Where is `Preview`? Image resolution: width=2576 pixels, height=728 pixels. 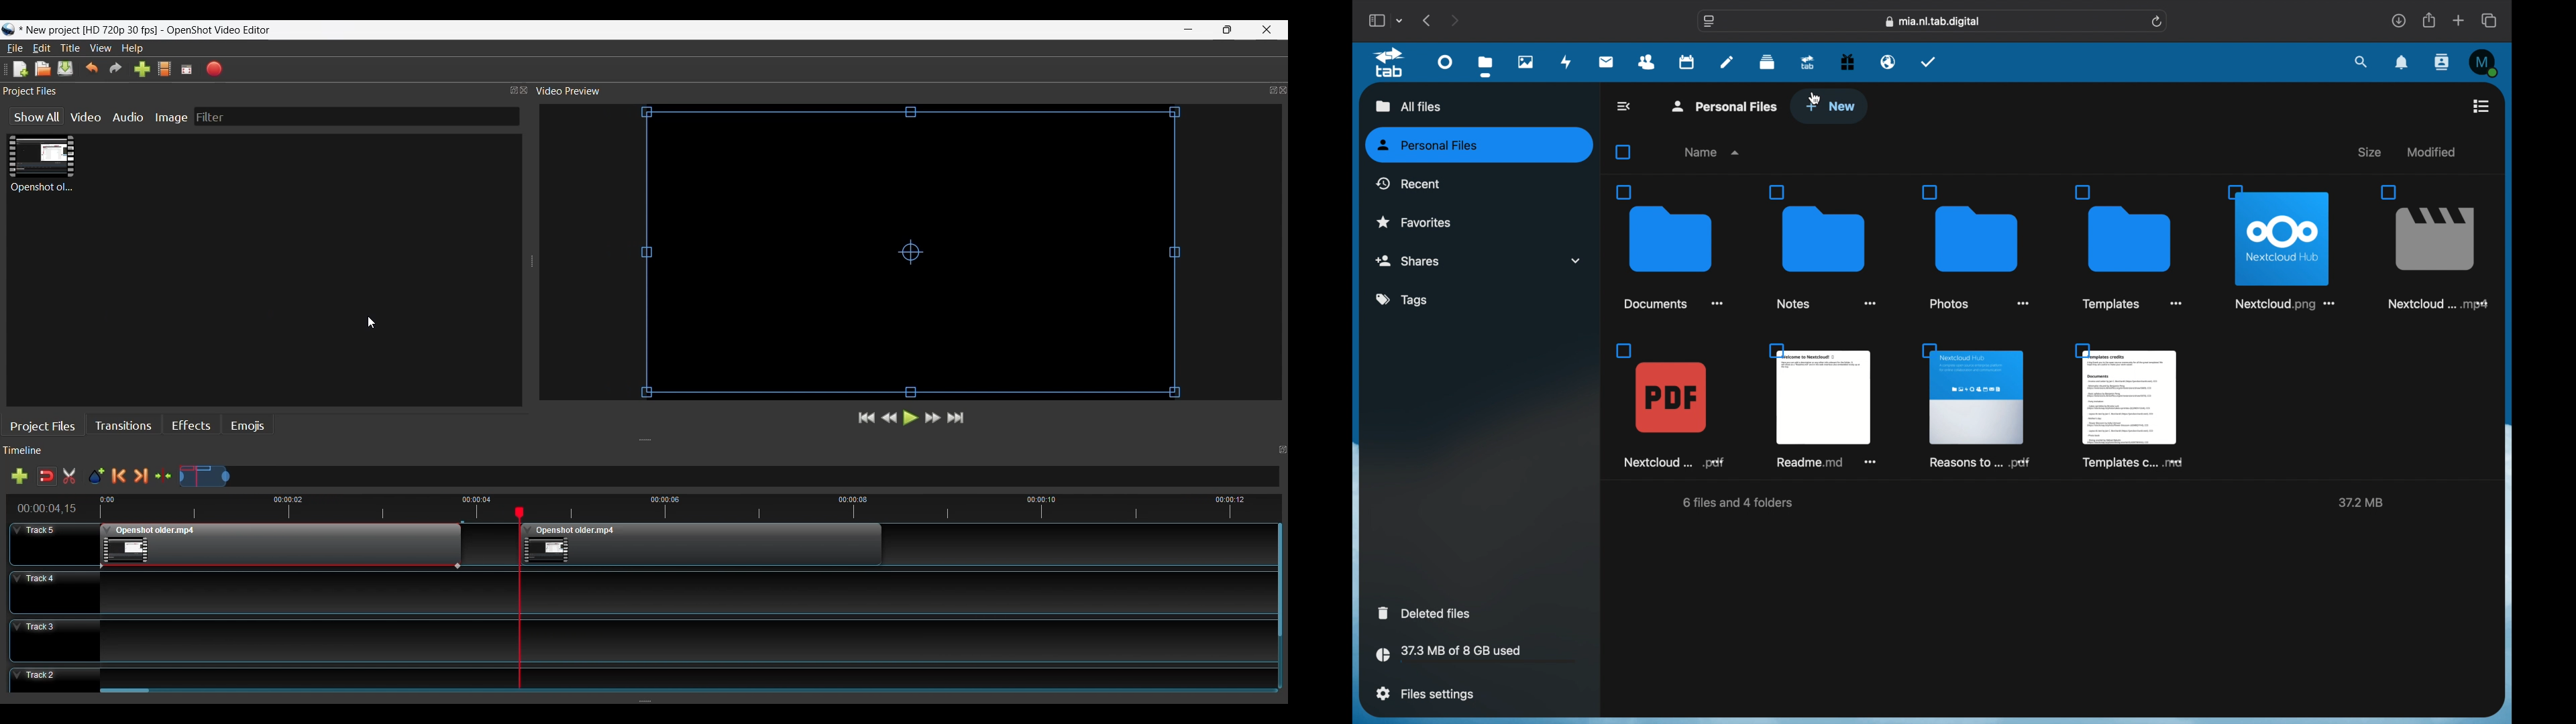
Preview is located at coordinates (890, 419).